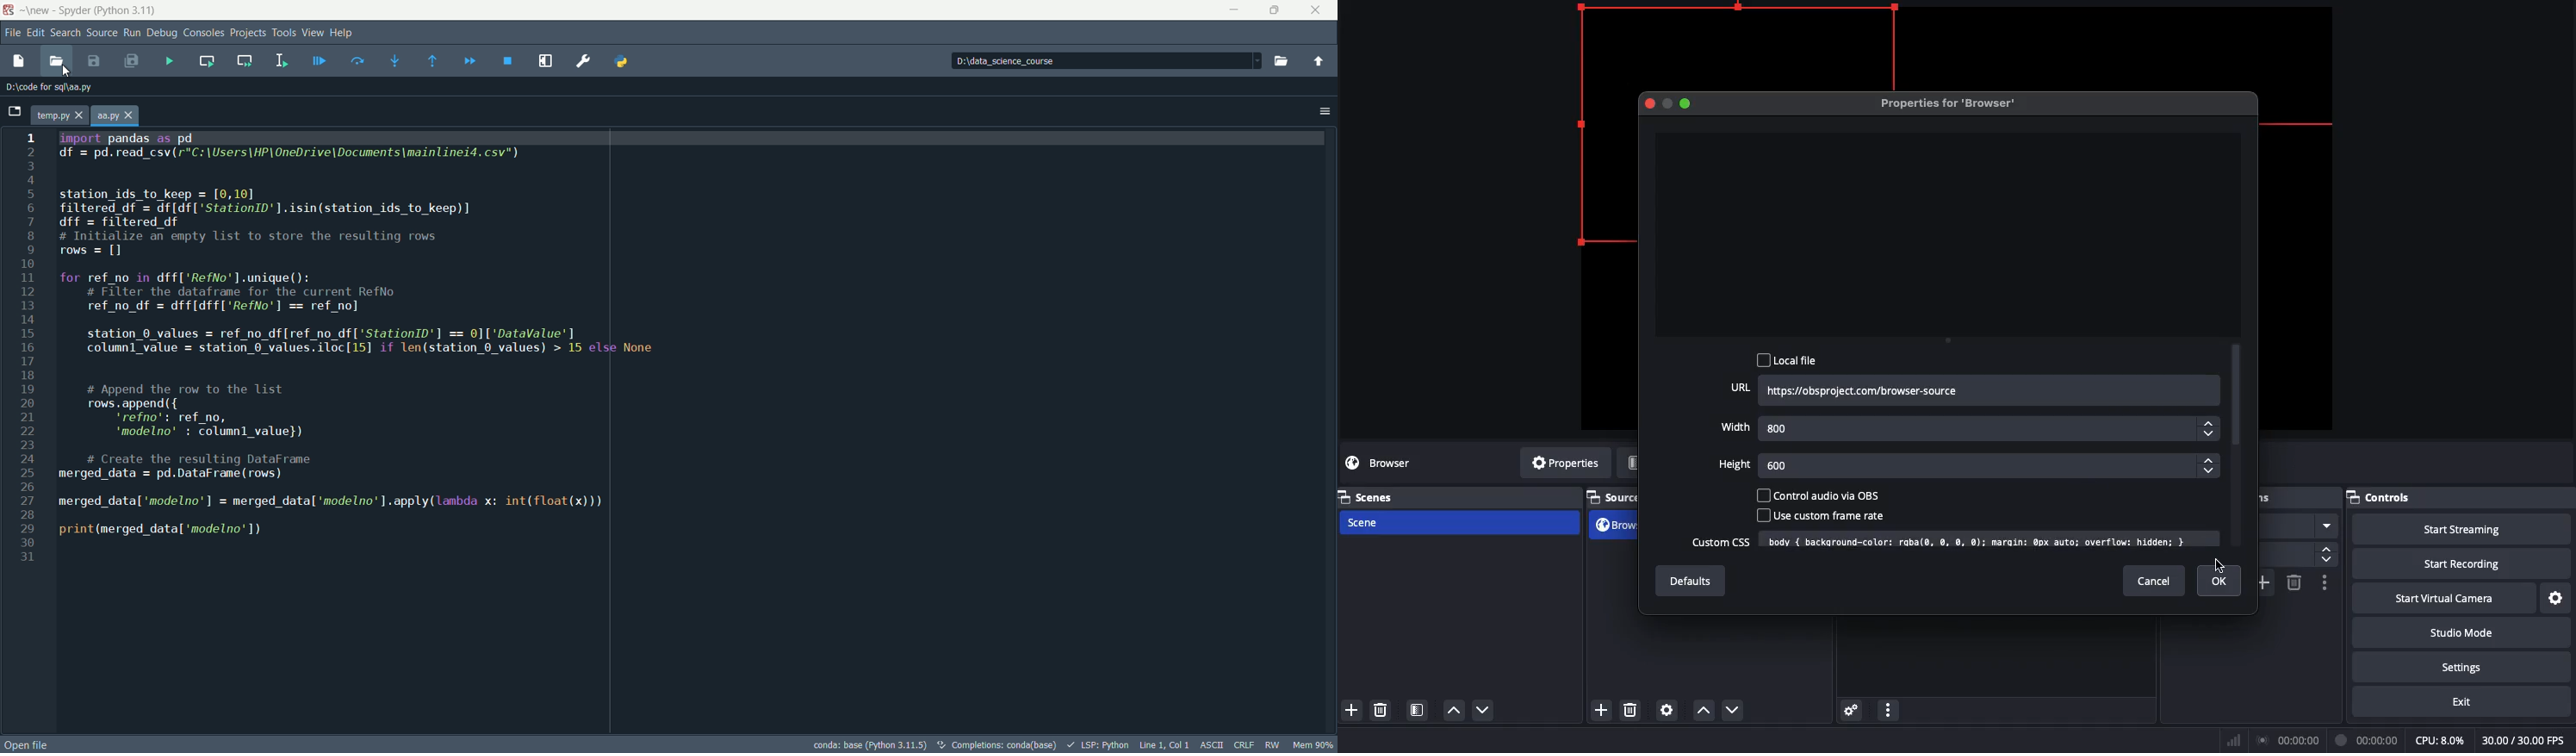 The width and height of the screenshot is (2576, 756). What do you see at coordinates (2365, 740) in the screenshot?
I see `Recording` at bounding box center [2365, 740].